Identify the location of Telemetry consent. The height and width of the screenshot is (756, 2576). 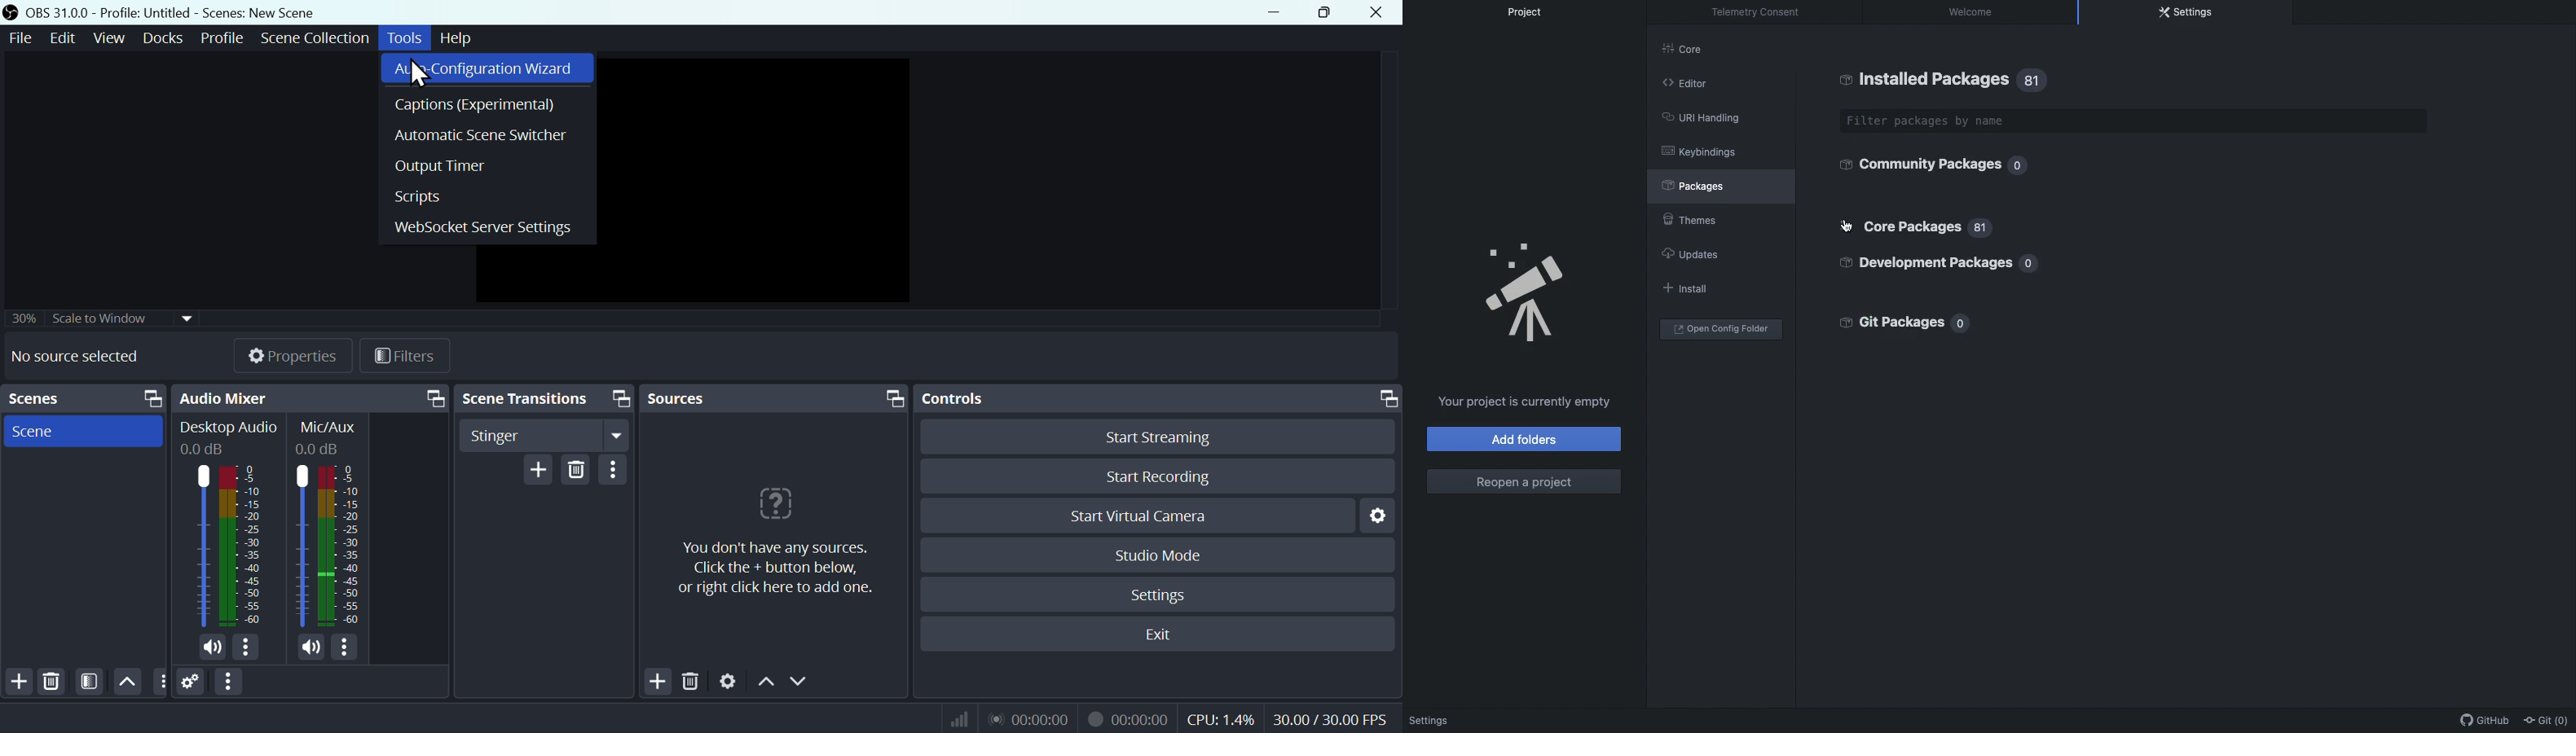
(1760, 12).